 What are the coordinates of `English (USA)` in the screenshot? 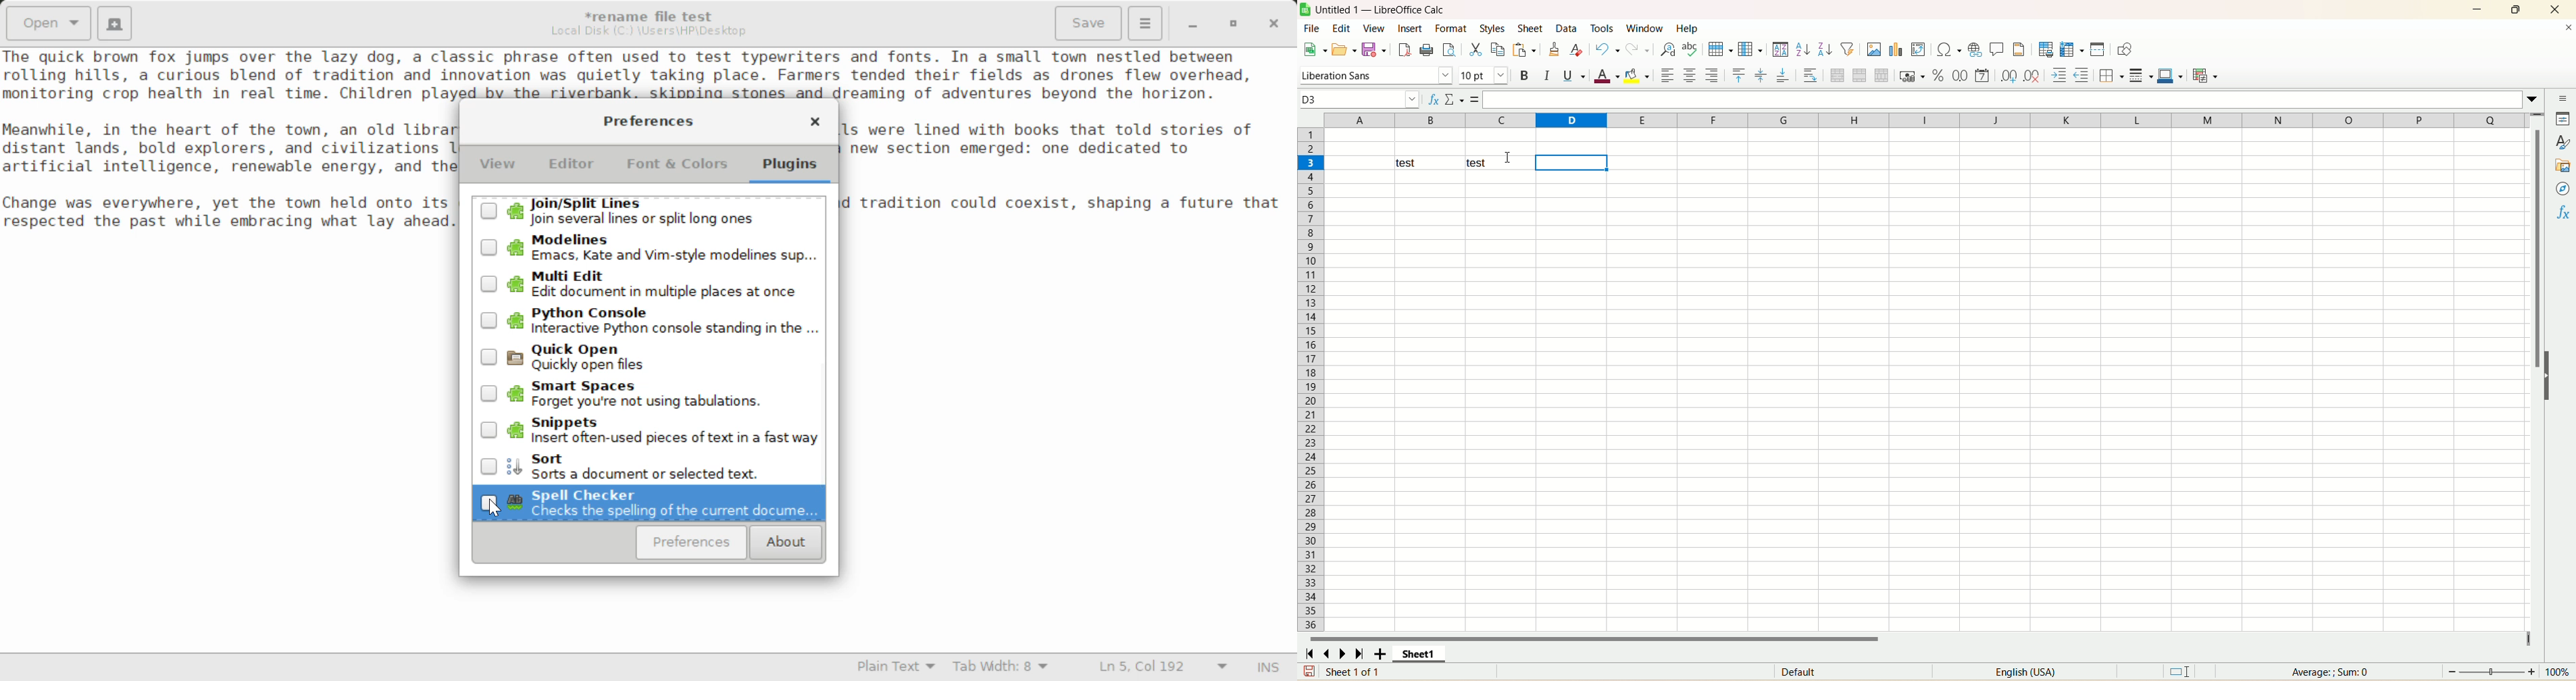 It's located at (2025, 672).